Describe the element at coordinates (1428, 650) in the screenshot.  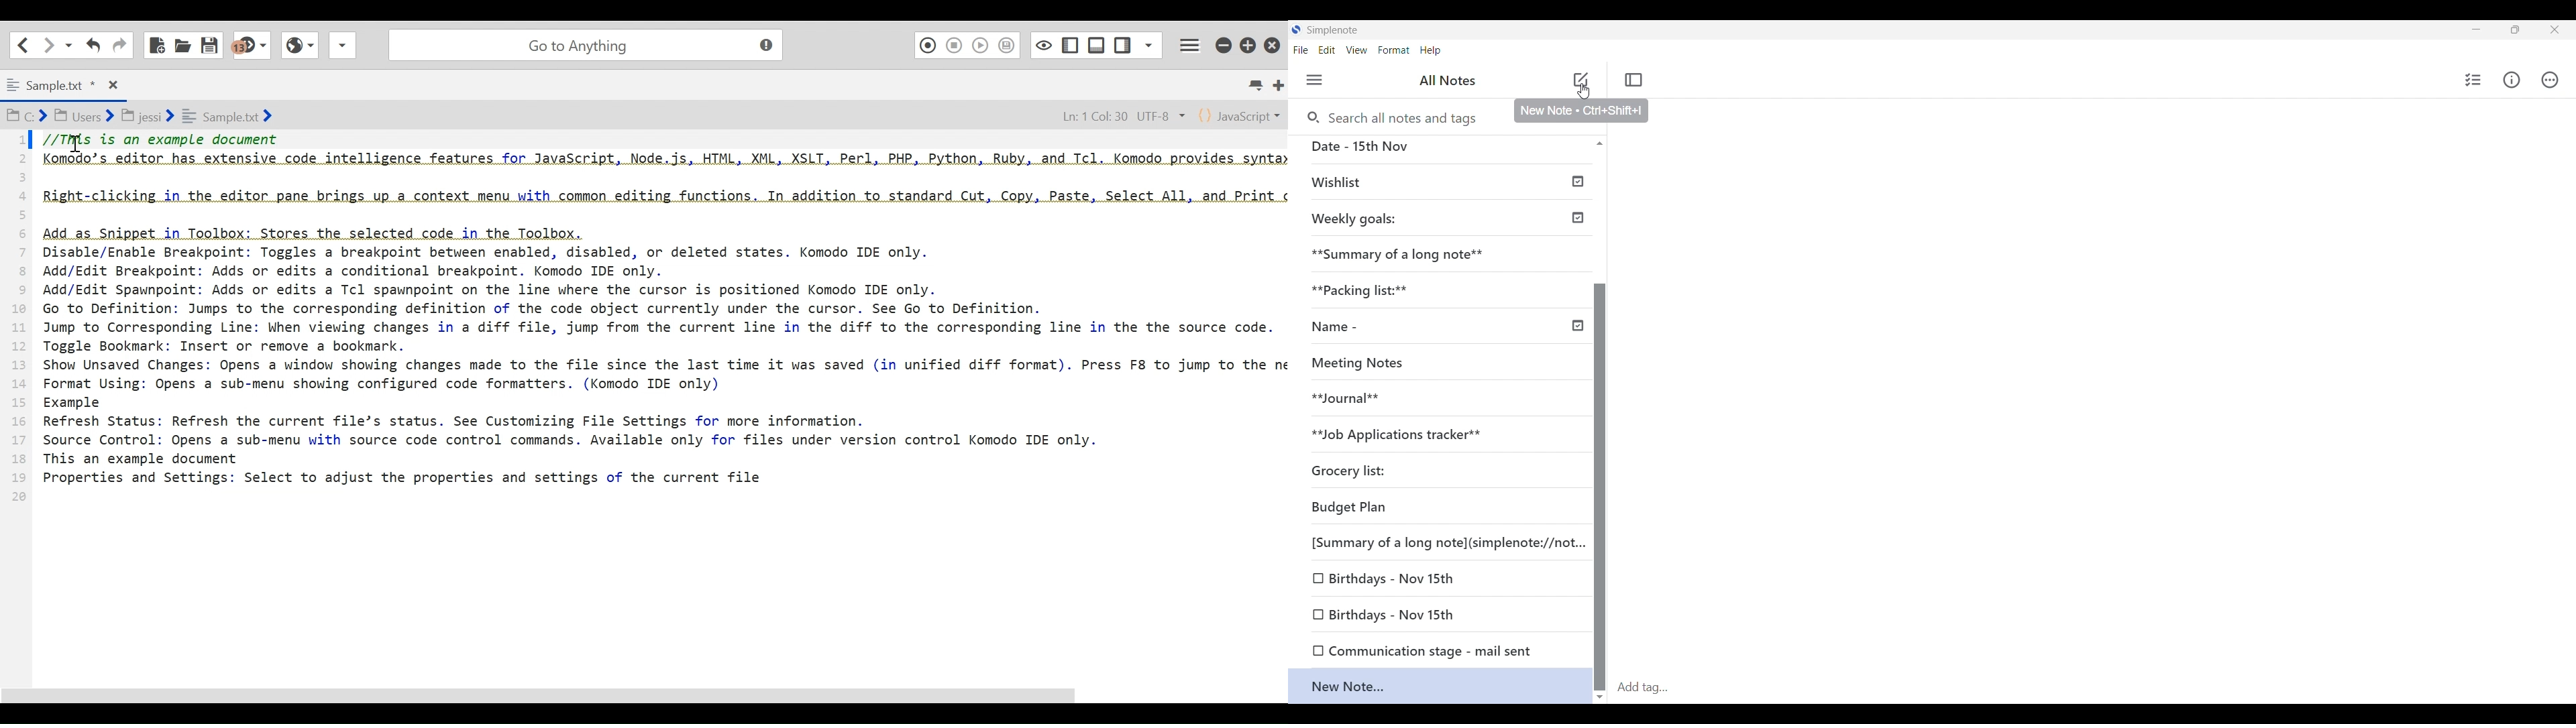
I see `O Communication stage - mail` at that location.